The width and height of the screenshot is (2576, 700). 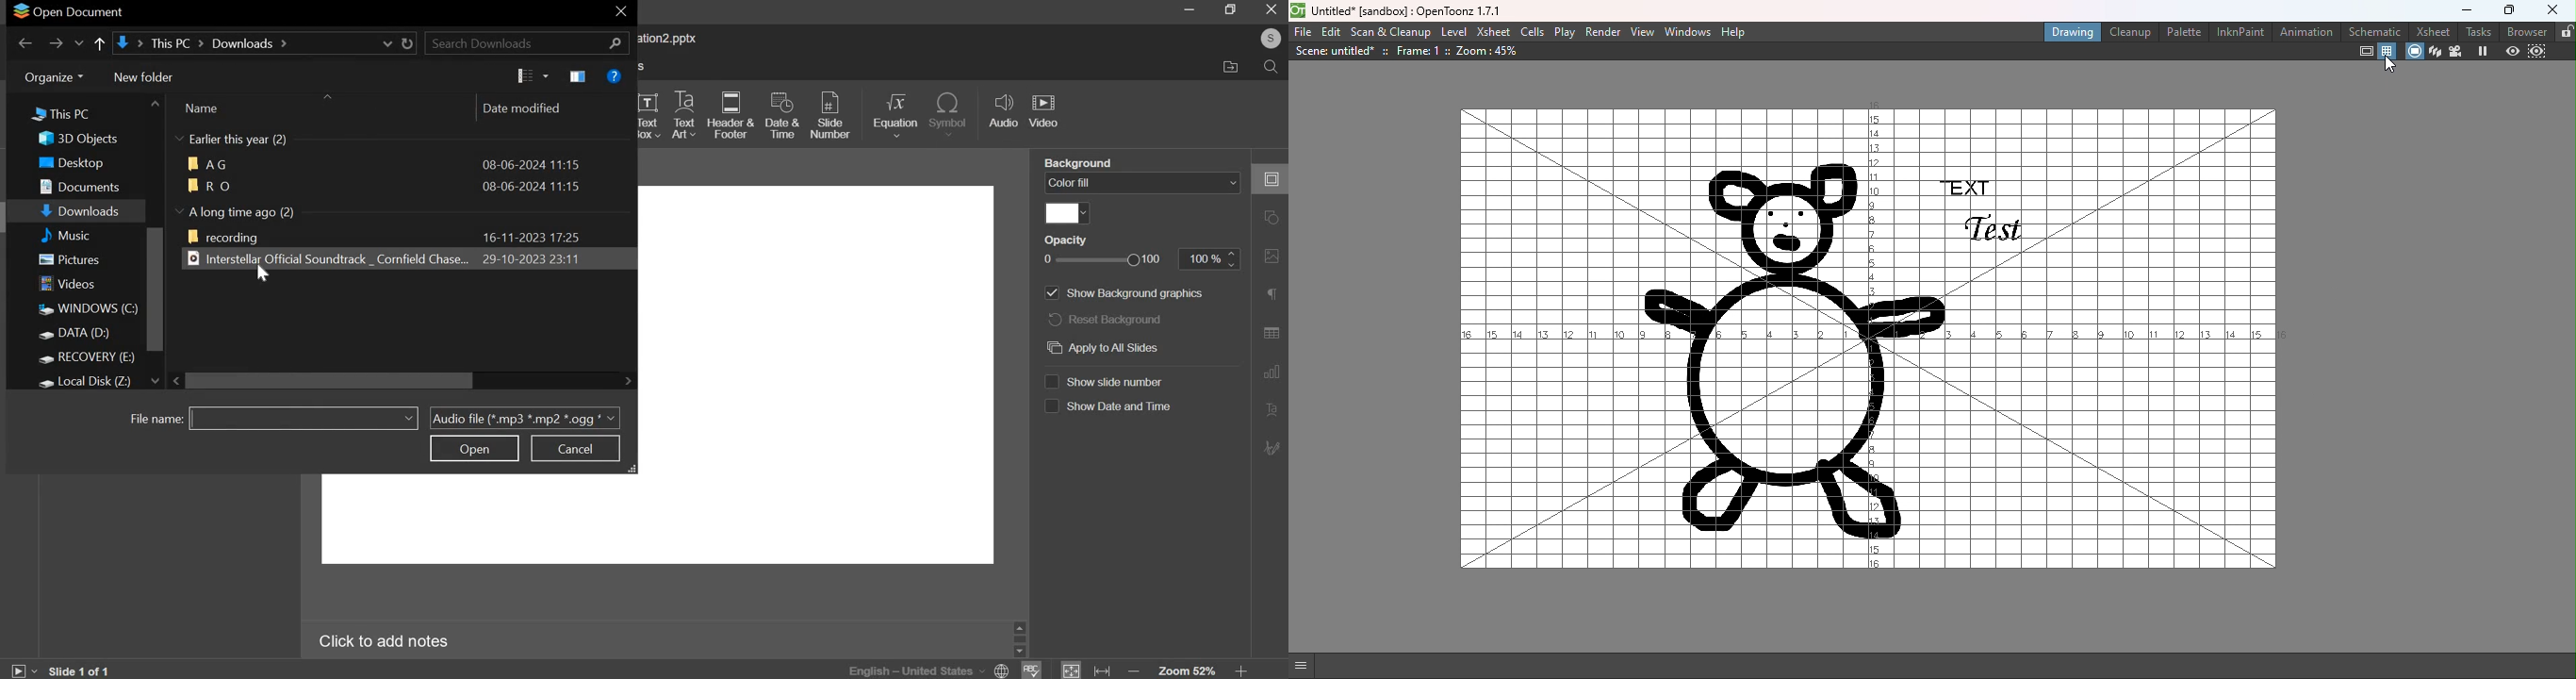 I want to click on Palette, so click(x=2183, y=32).